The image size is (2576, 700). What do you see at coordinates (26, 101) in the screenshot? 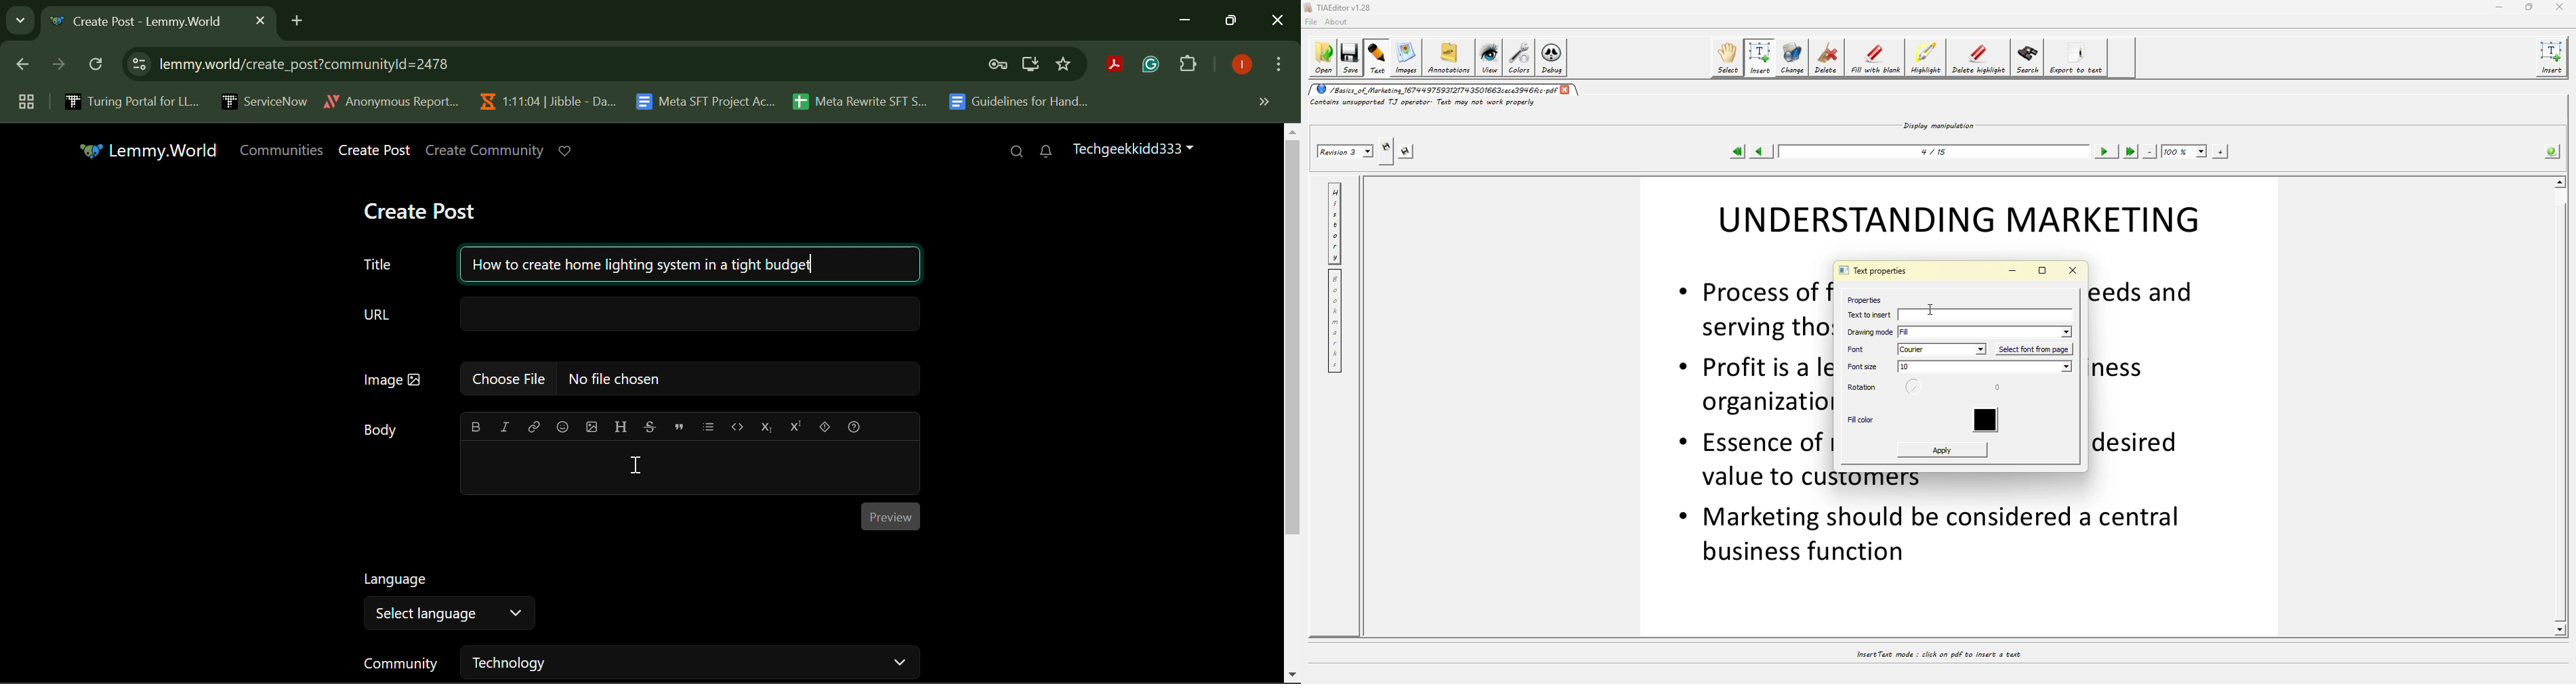
I see `Group Tabs` at bounding box center [26, 101].